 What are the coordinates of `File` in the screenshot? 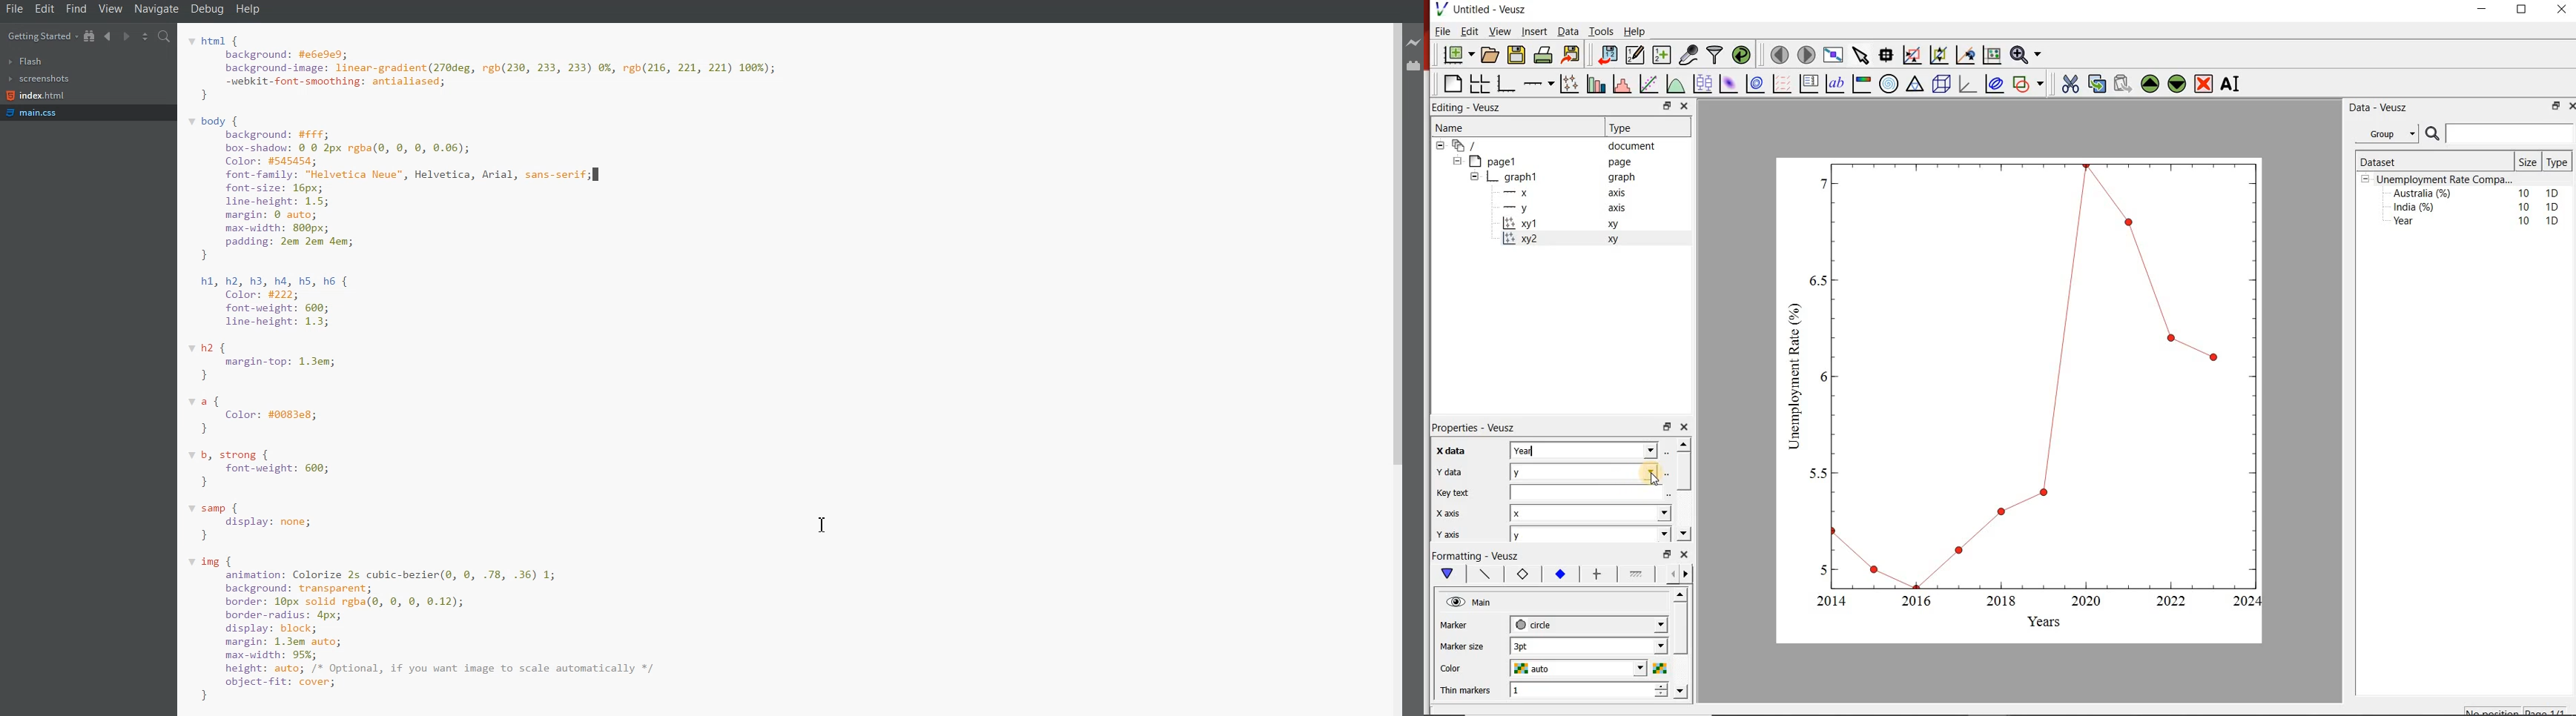 It's located at (14, 9).